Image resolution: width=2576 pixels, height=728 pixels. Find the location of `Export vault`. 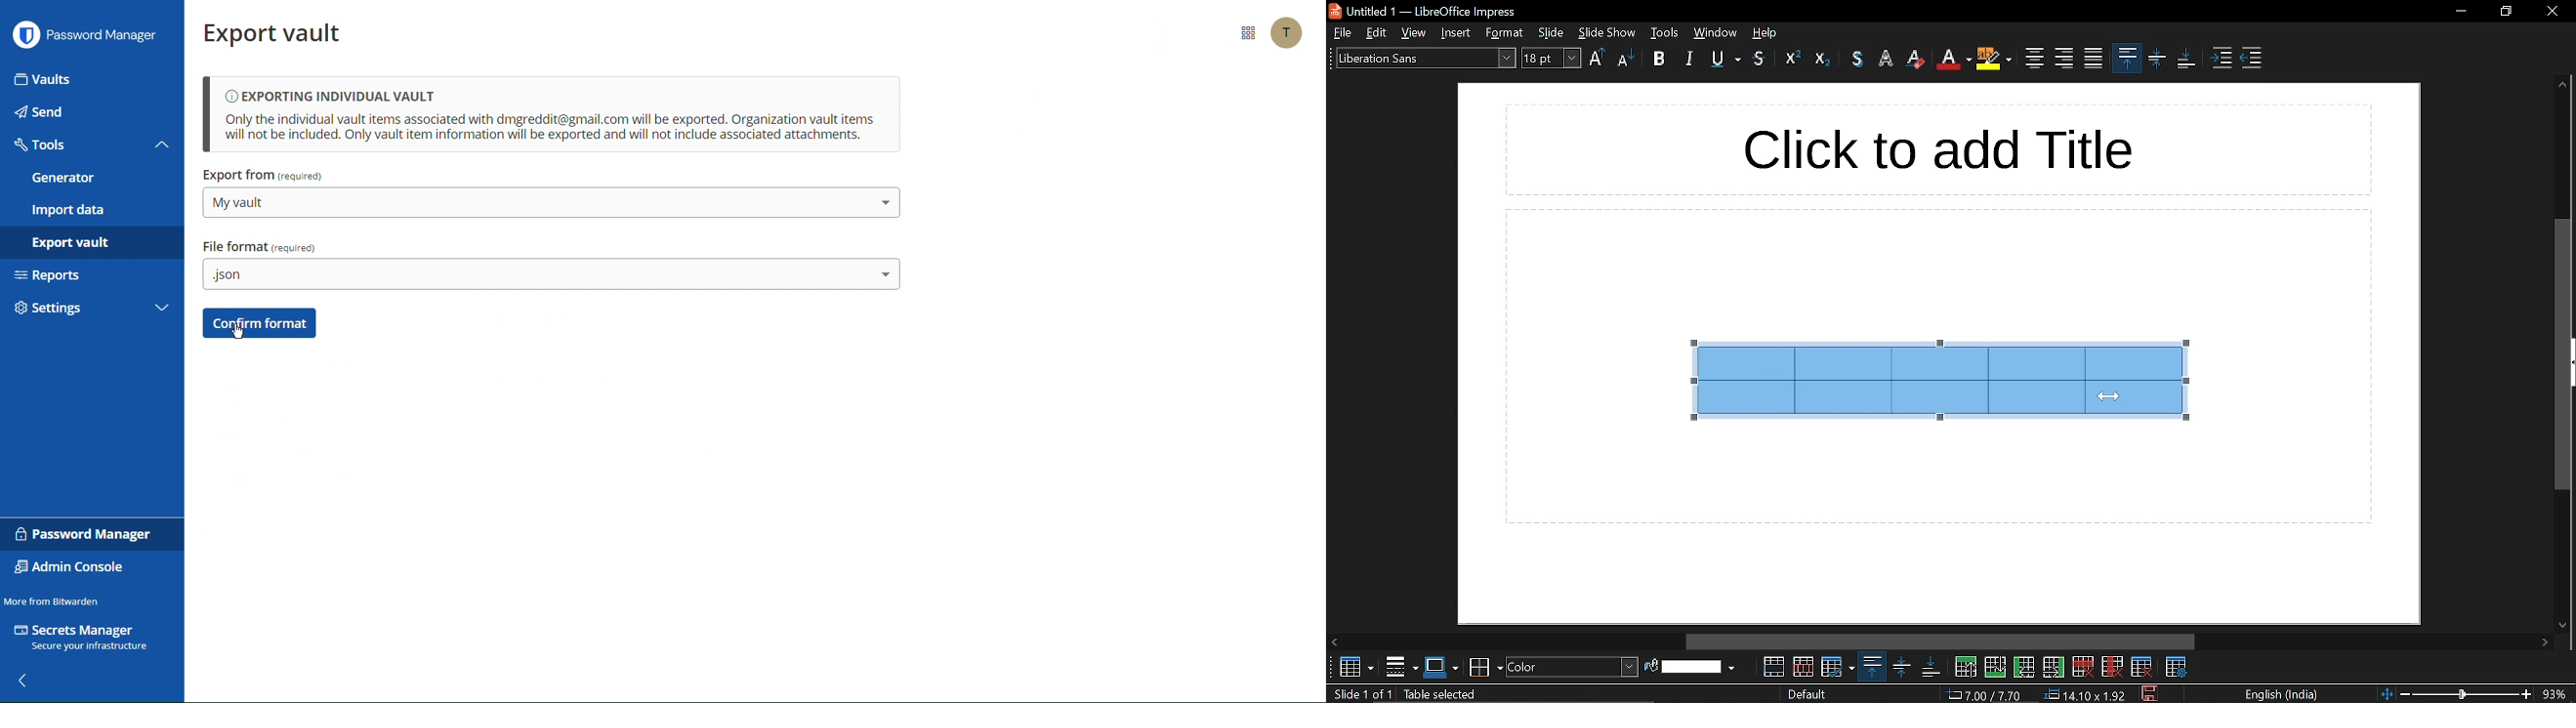

Export vault is located at coordinates (275, 31).